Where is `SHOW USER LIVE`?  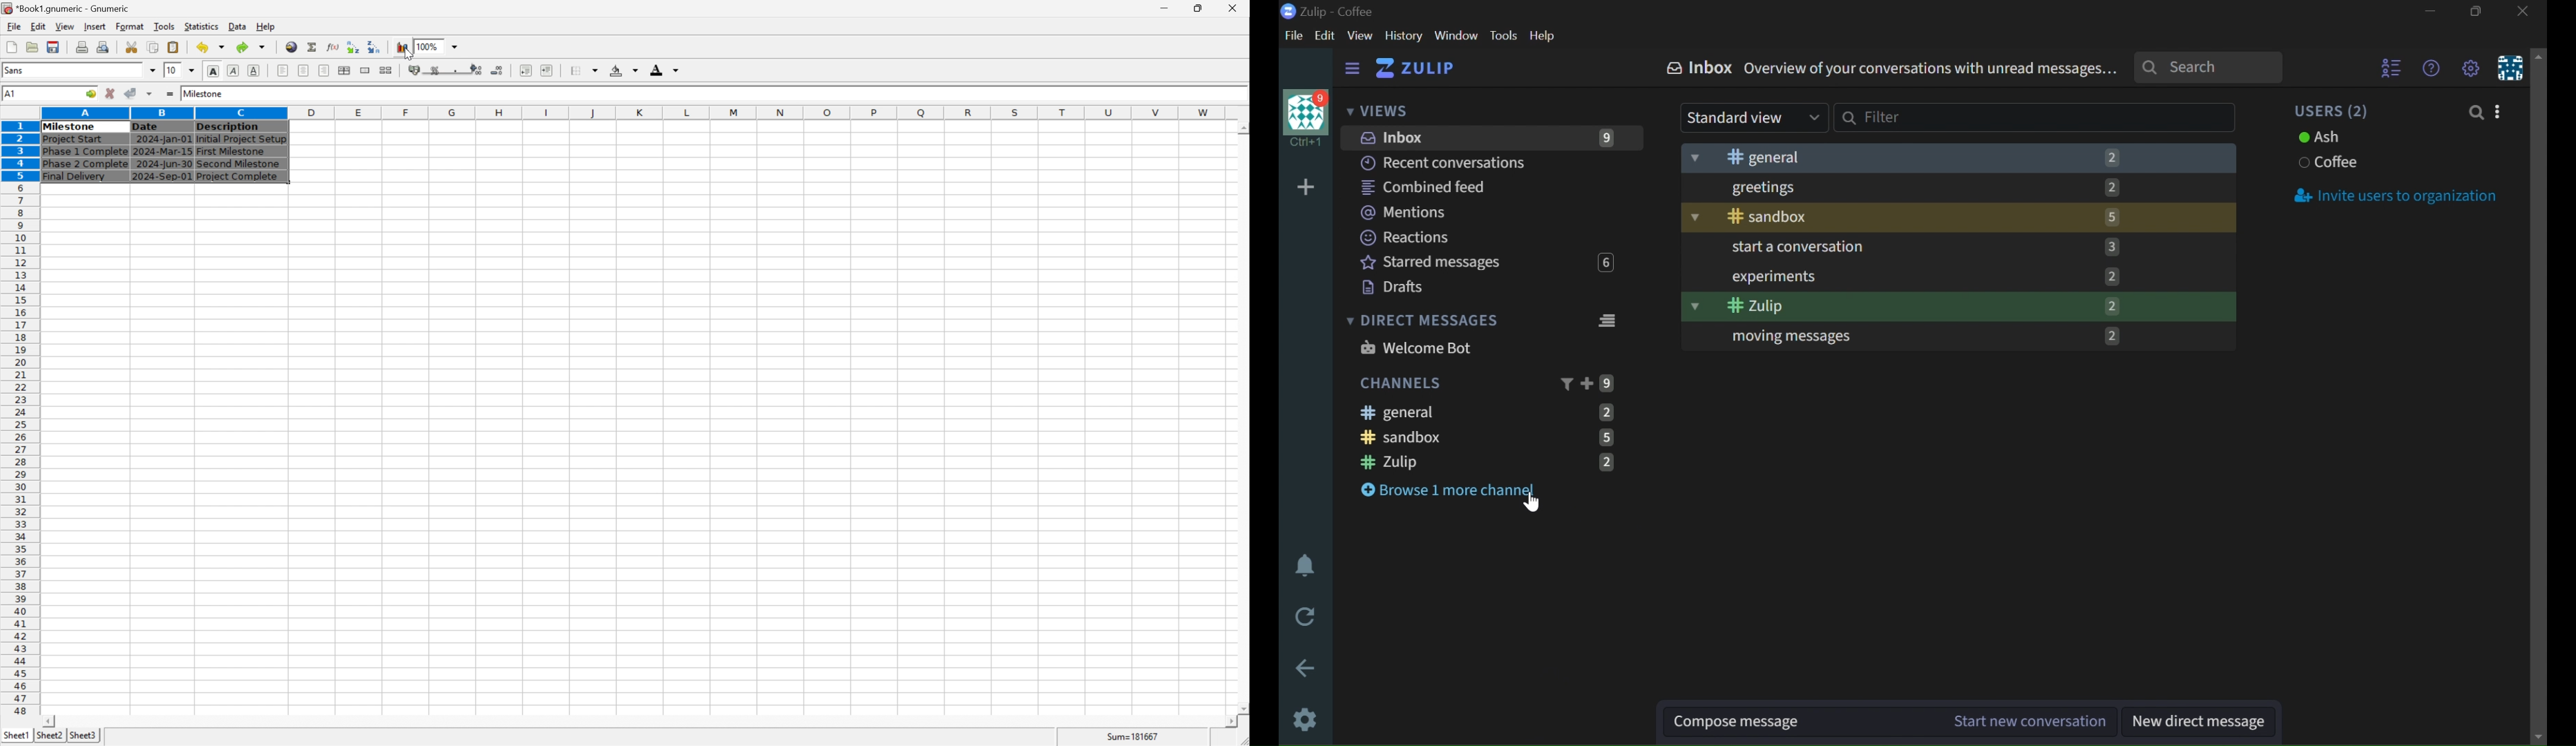 SHOW USER LIVE is located at coordinates (2392, 65).